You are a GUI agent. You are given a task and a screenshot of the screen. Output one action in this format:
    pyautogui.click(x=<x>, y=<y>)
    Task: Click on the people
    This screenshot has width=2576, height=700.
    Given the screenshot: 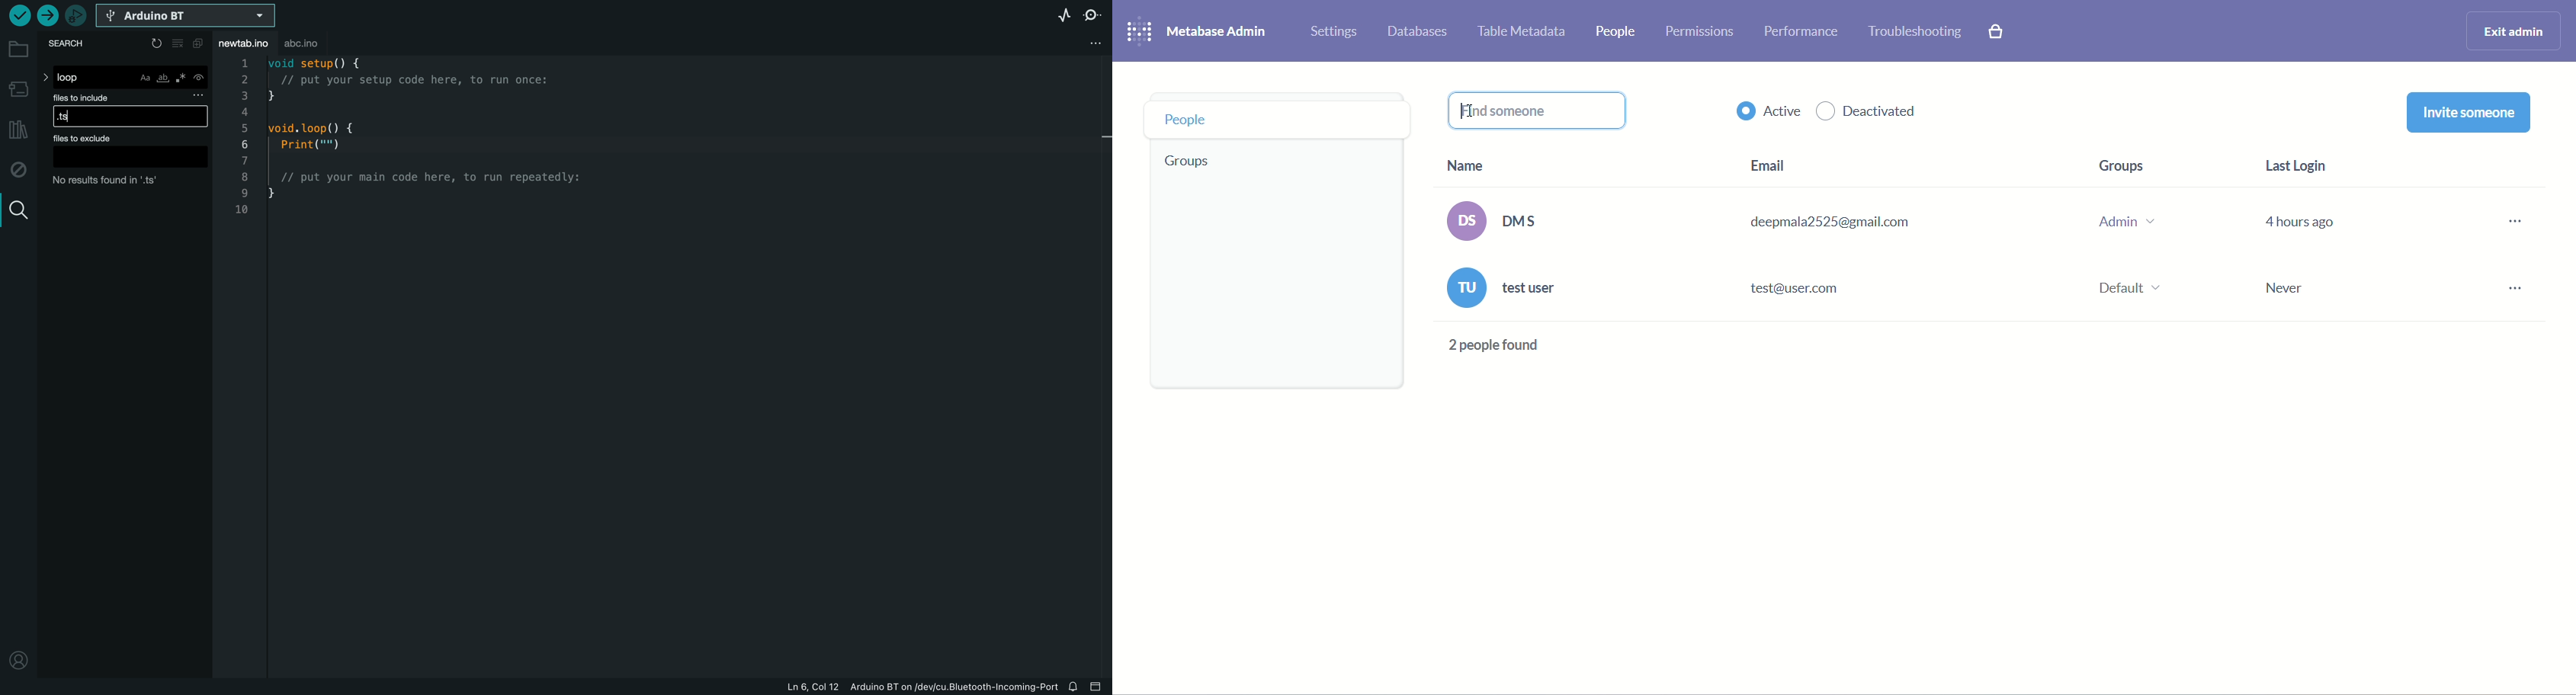 What is the action you would take?
    pyautogui.click(x=1616, y=31)
    